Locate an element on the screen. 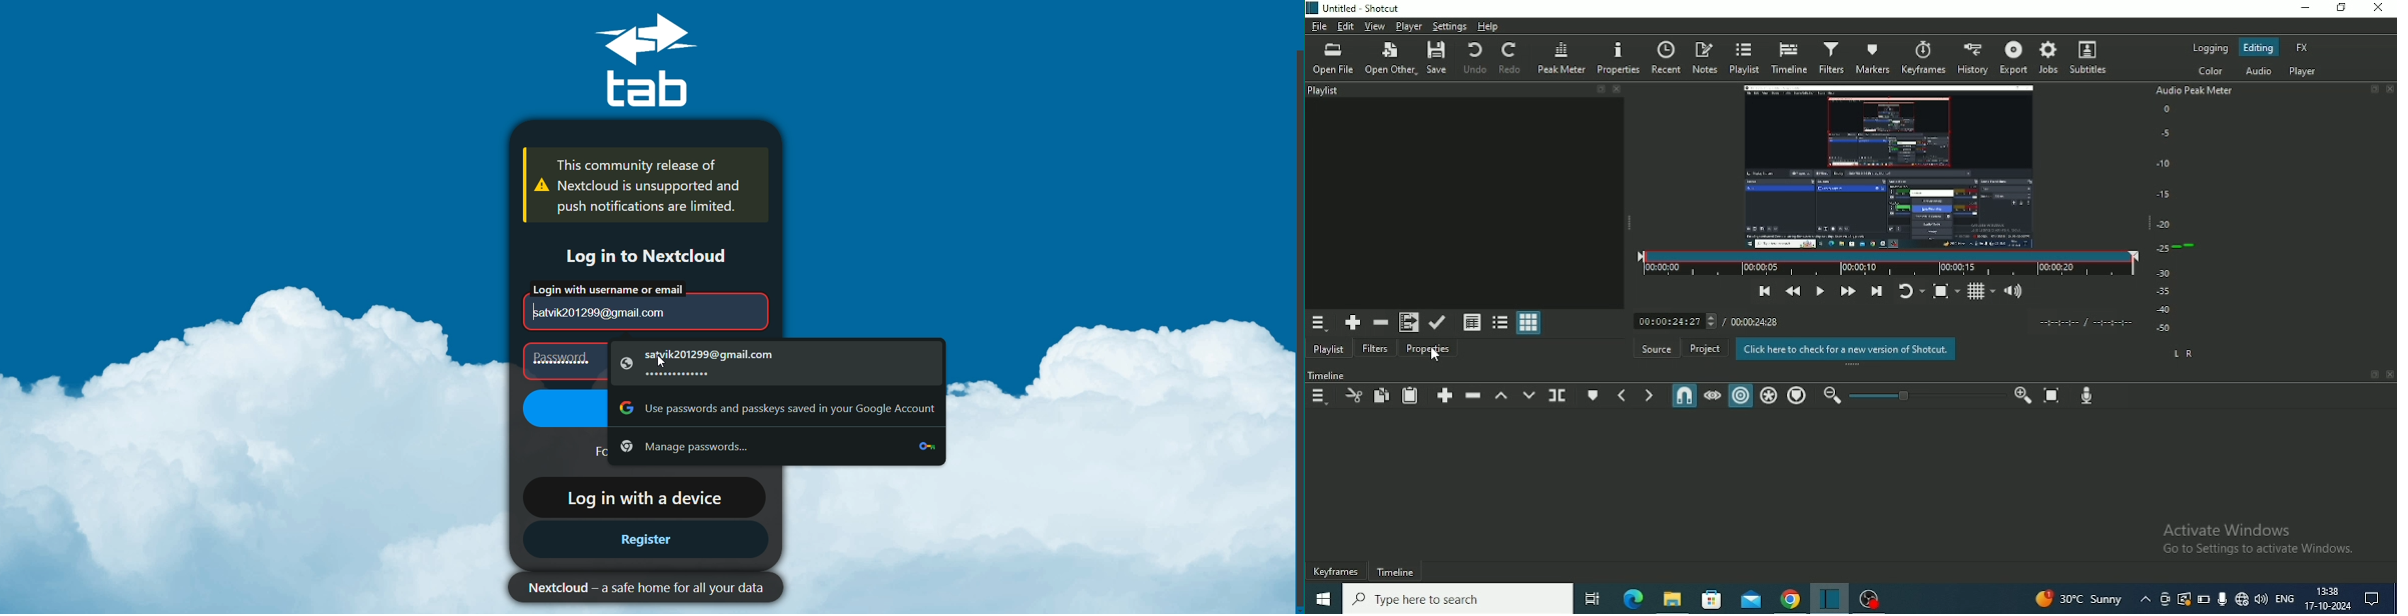 Image resolution: width=2408 pixels, height=616 pixels. Toggle play or pause is located at coordinates (1820, 291).